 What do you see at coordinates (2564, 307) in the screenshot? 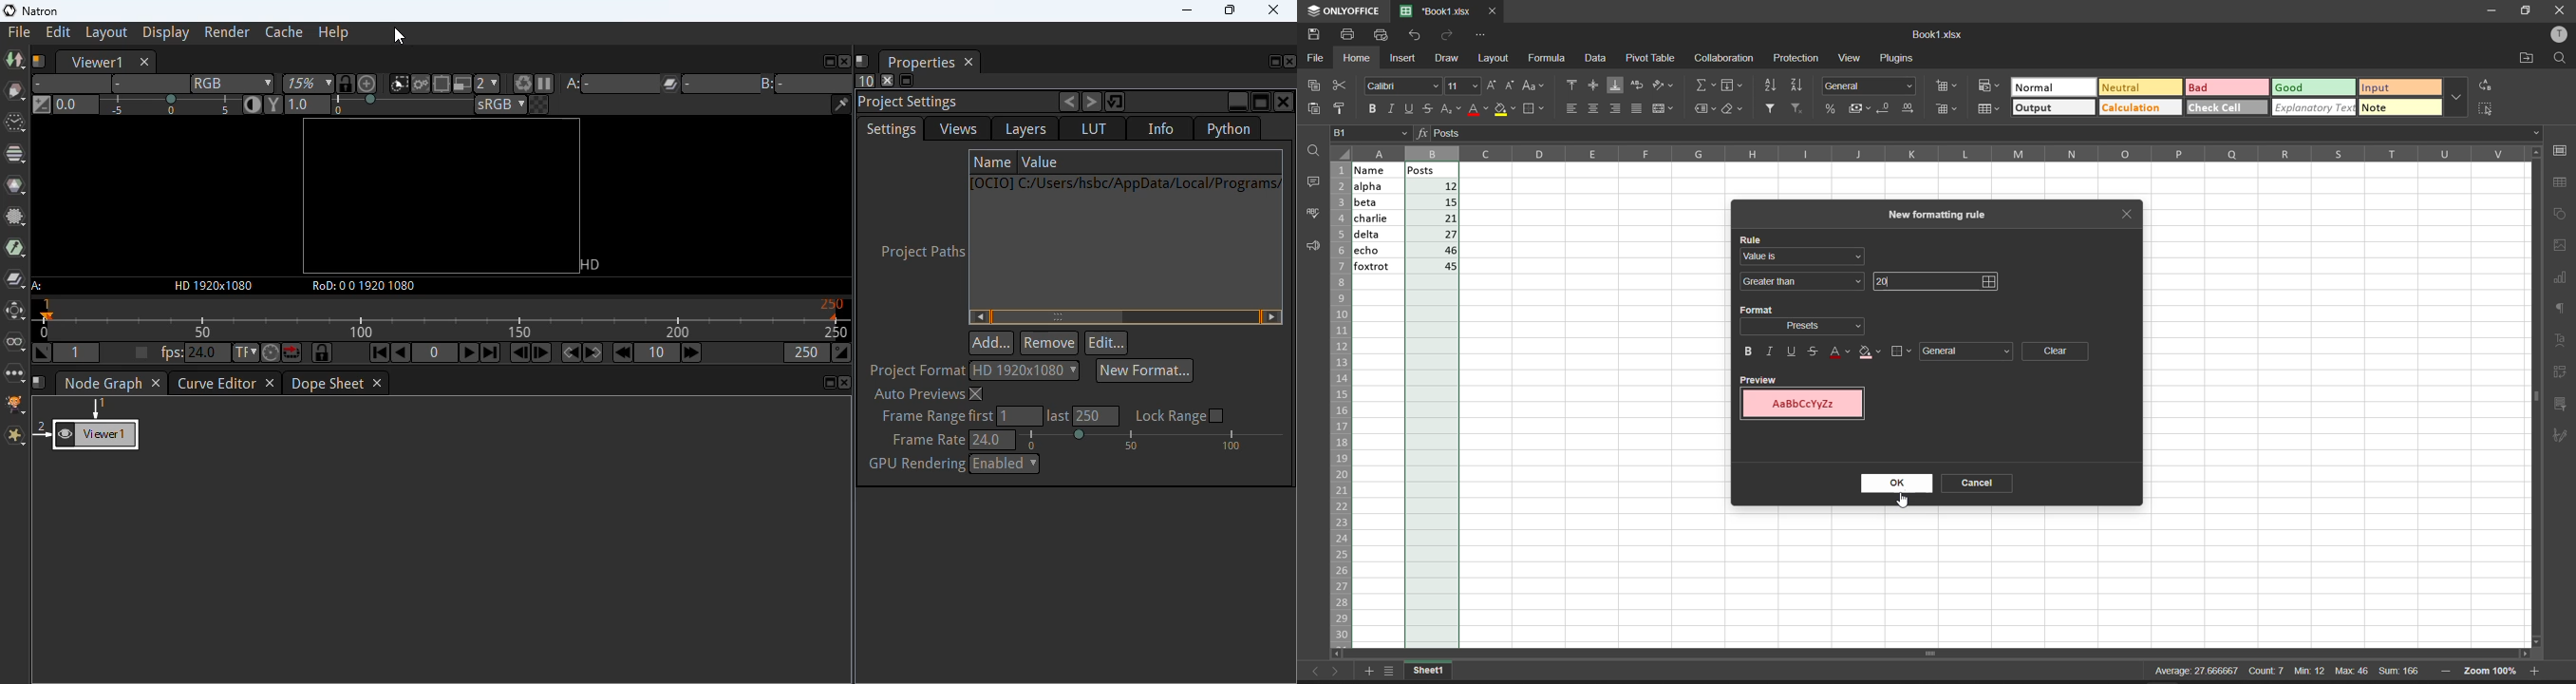
I see `paragraph settings` at bounding box center [2564, 307].